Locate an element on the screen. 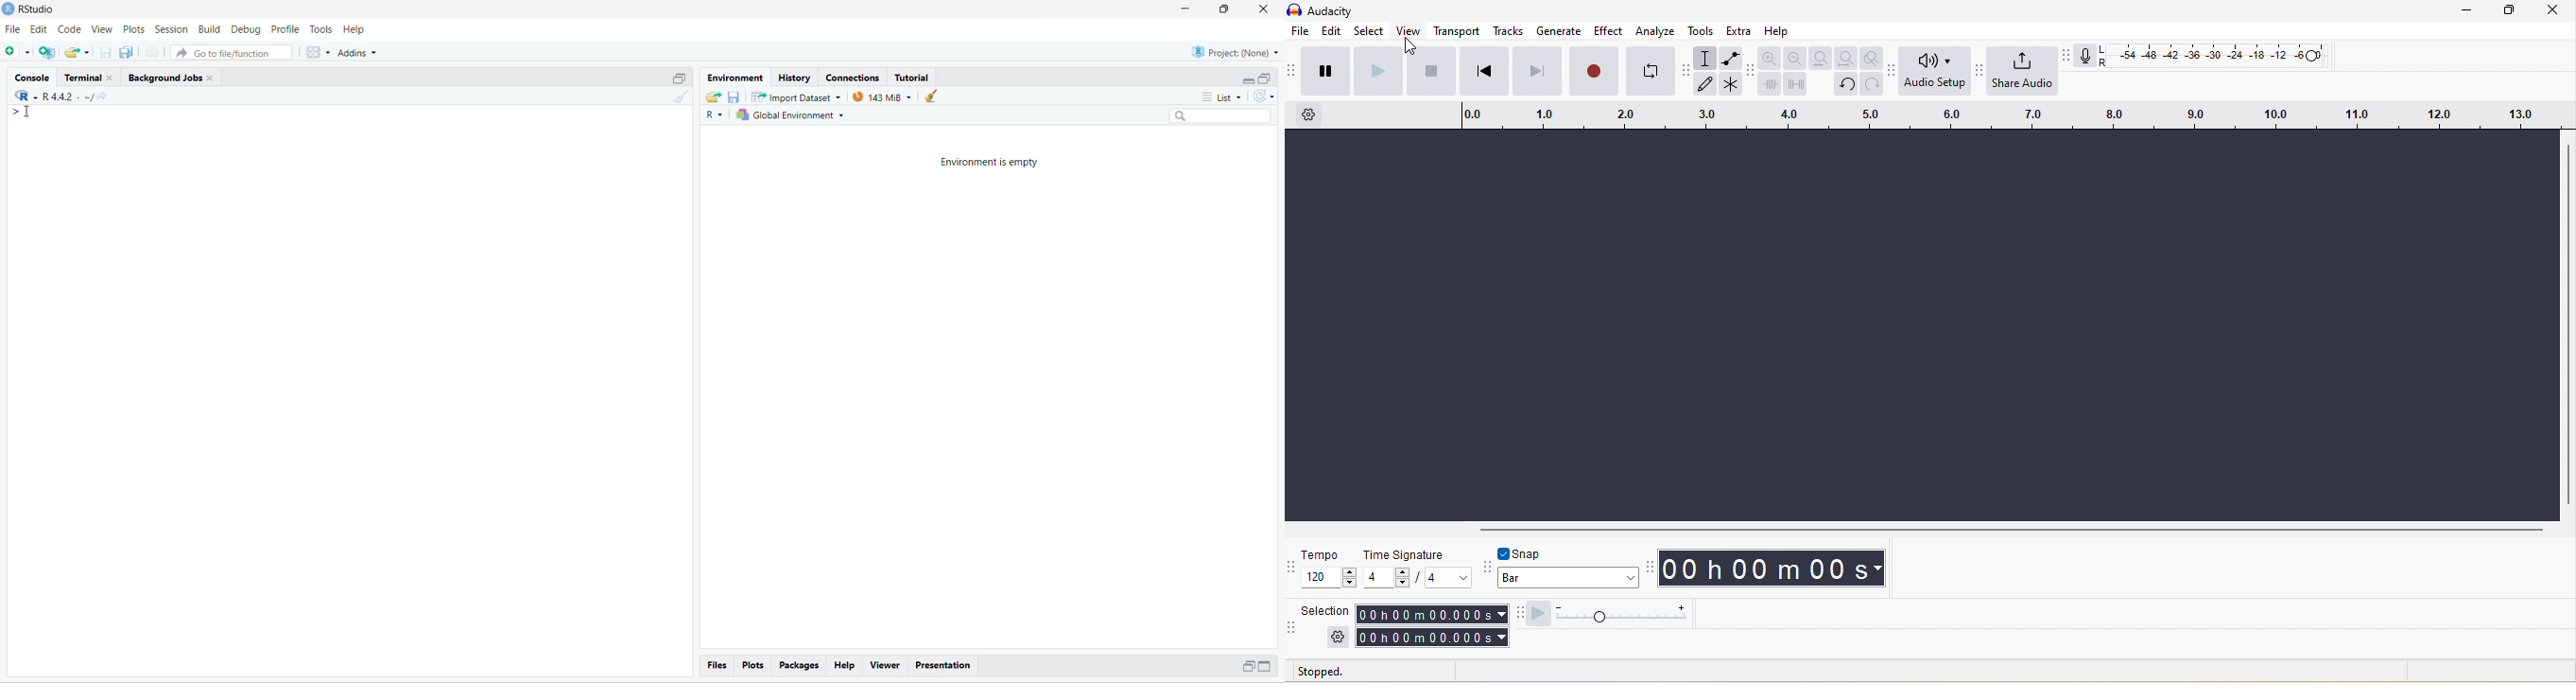  maximize is located at coordinates (2509, 10).